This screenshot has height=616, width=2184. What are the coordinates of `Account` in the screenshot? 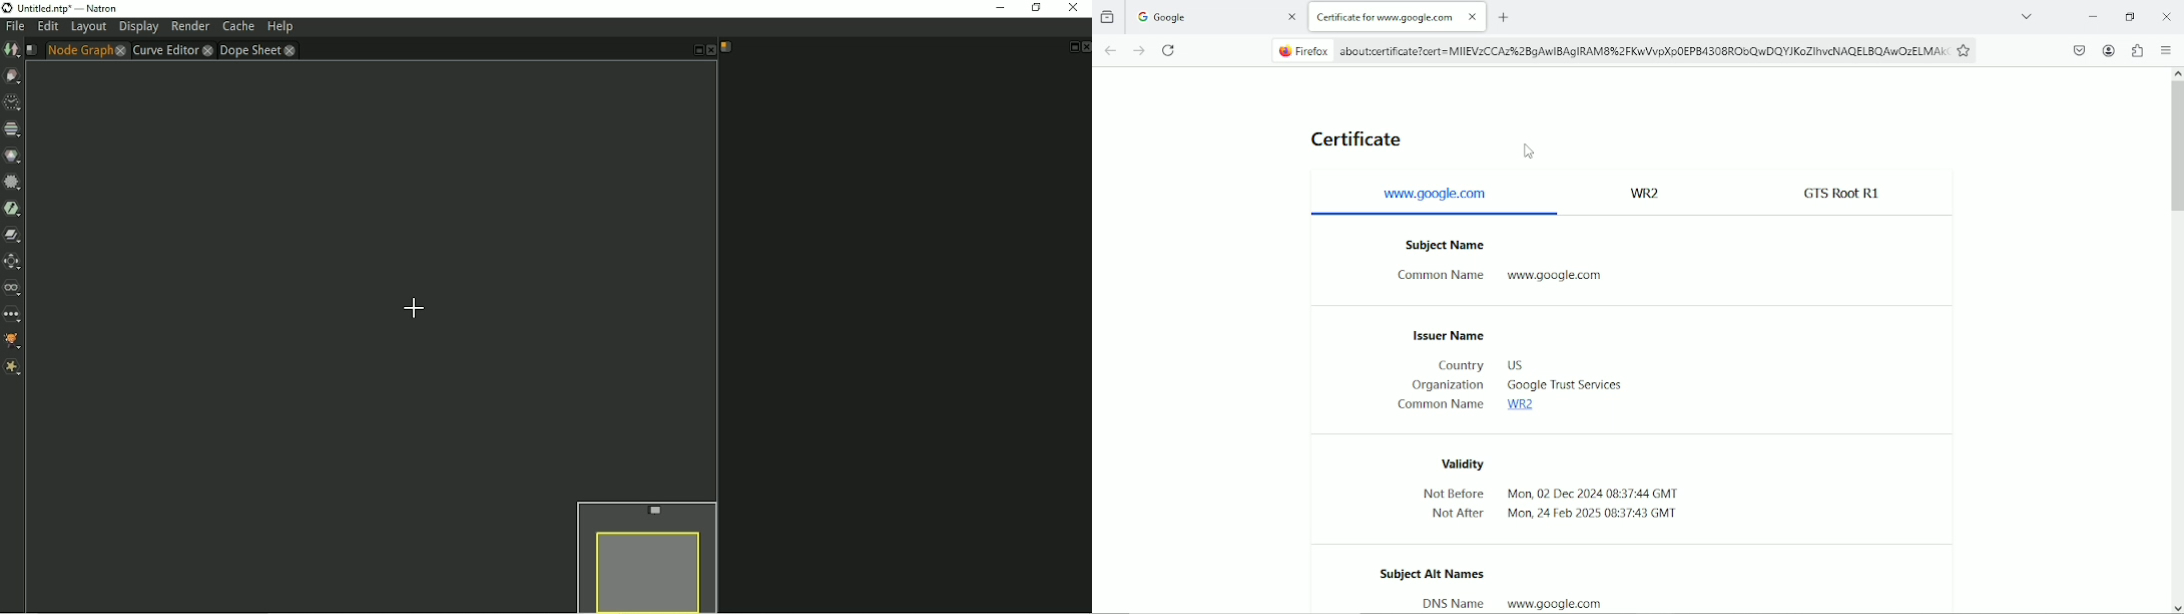 It's located at (2109, 50).